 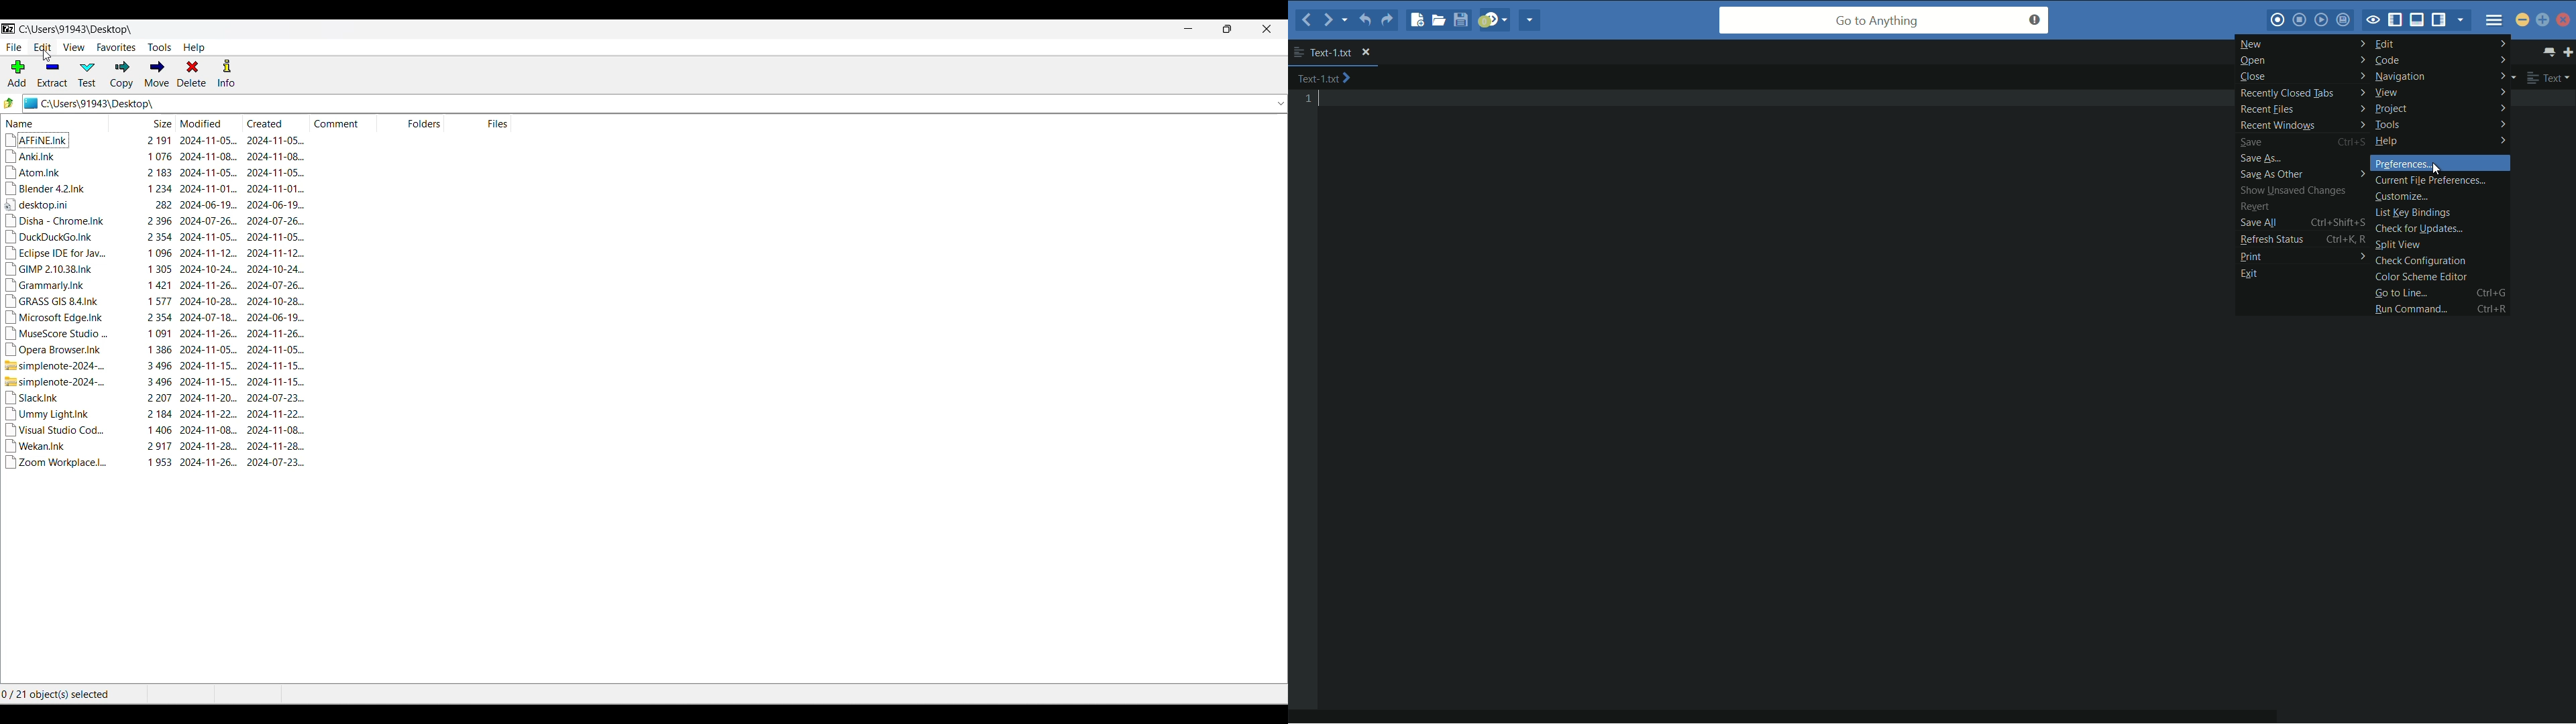 I want to click on revert, so click(x=2253, y=207).